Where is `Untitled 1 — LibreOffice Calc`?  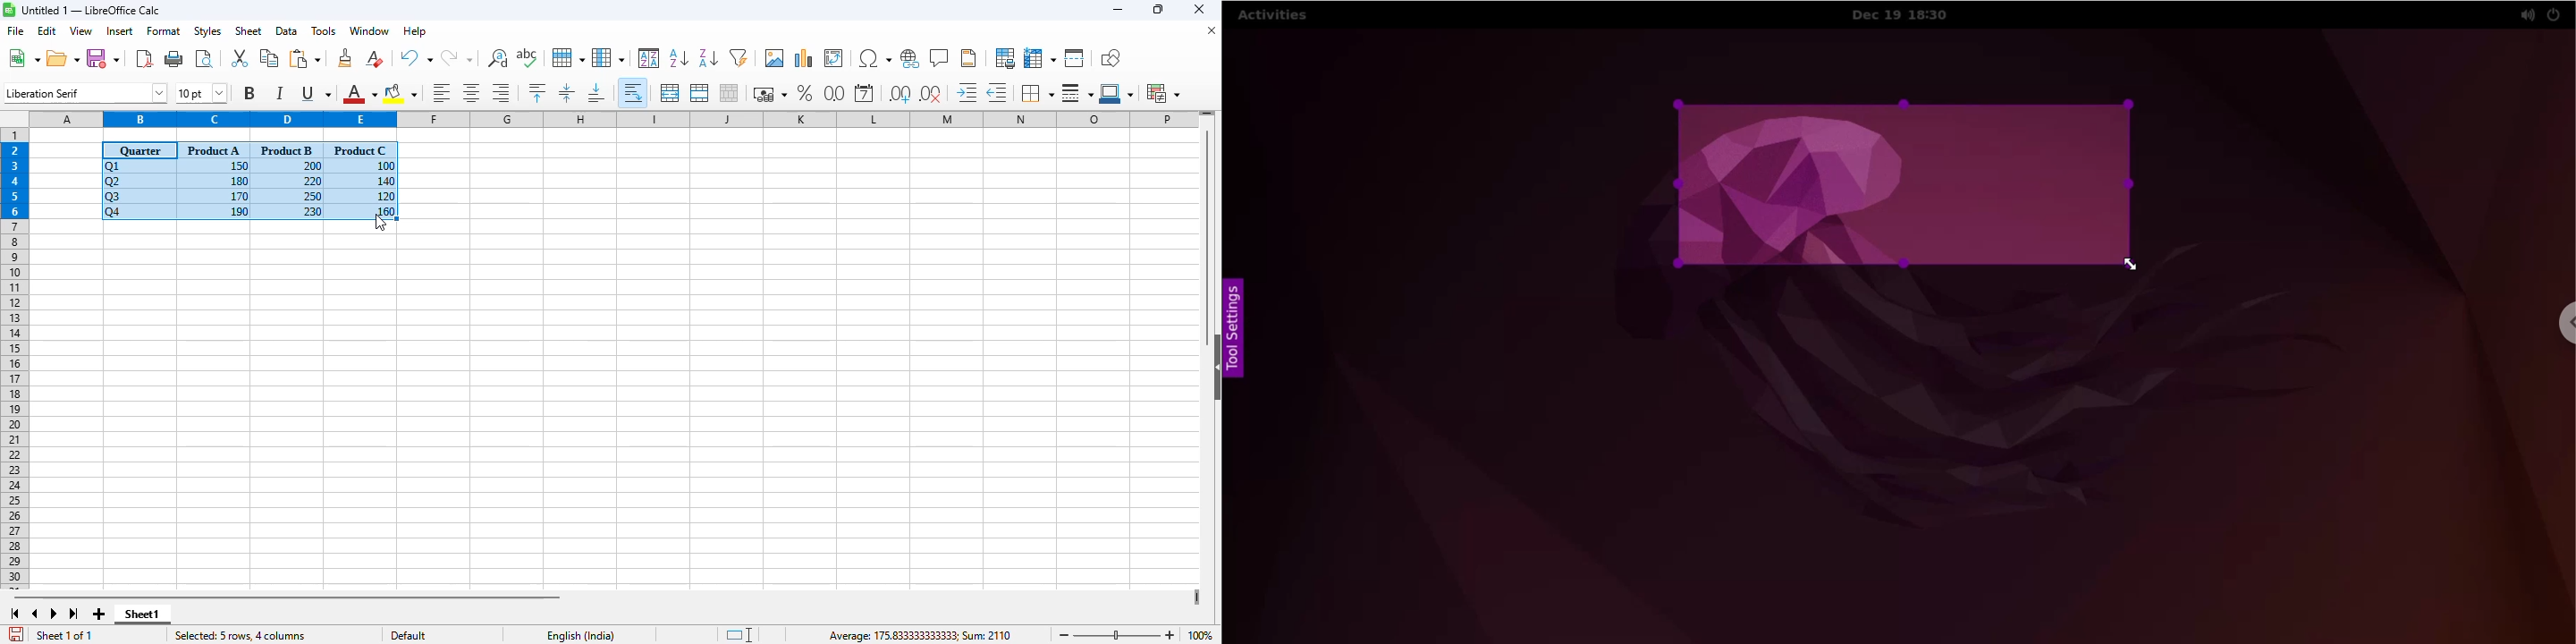 Untitled 1 — LibreOffice Calc is located at coordinates (91, 10).